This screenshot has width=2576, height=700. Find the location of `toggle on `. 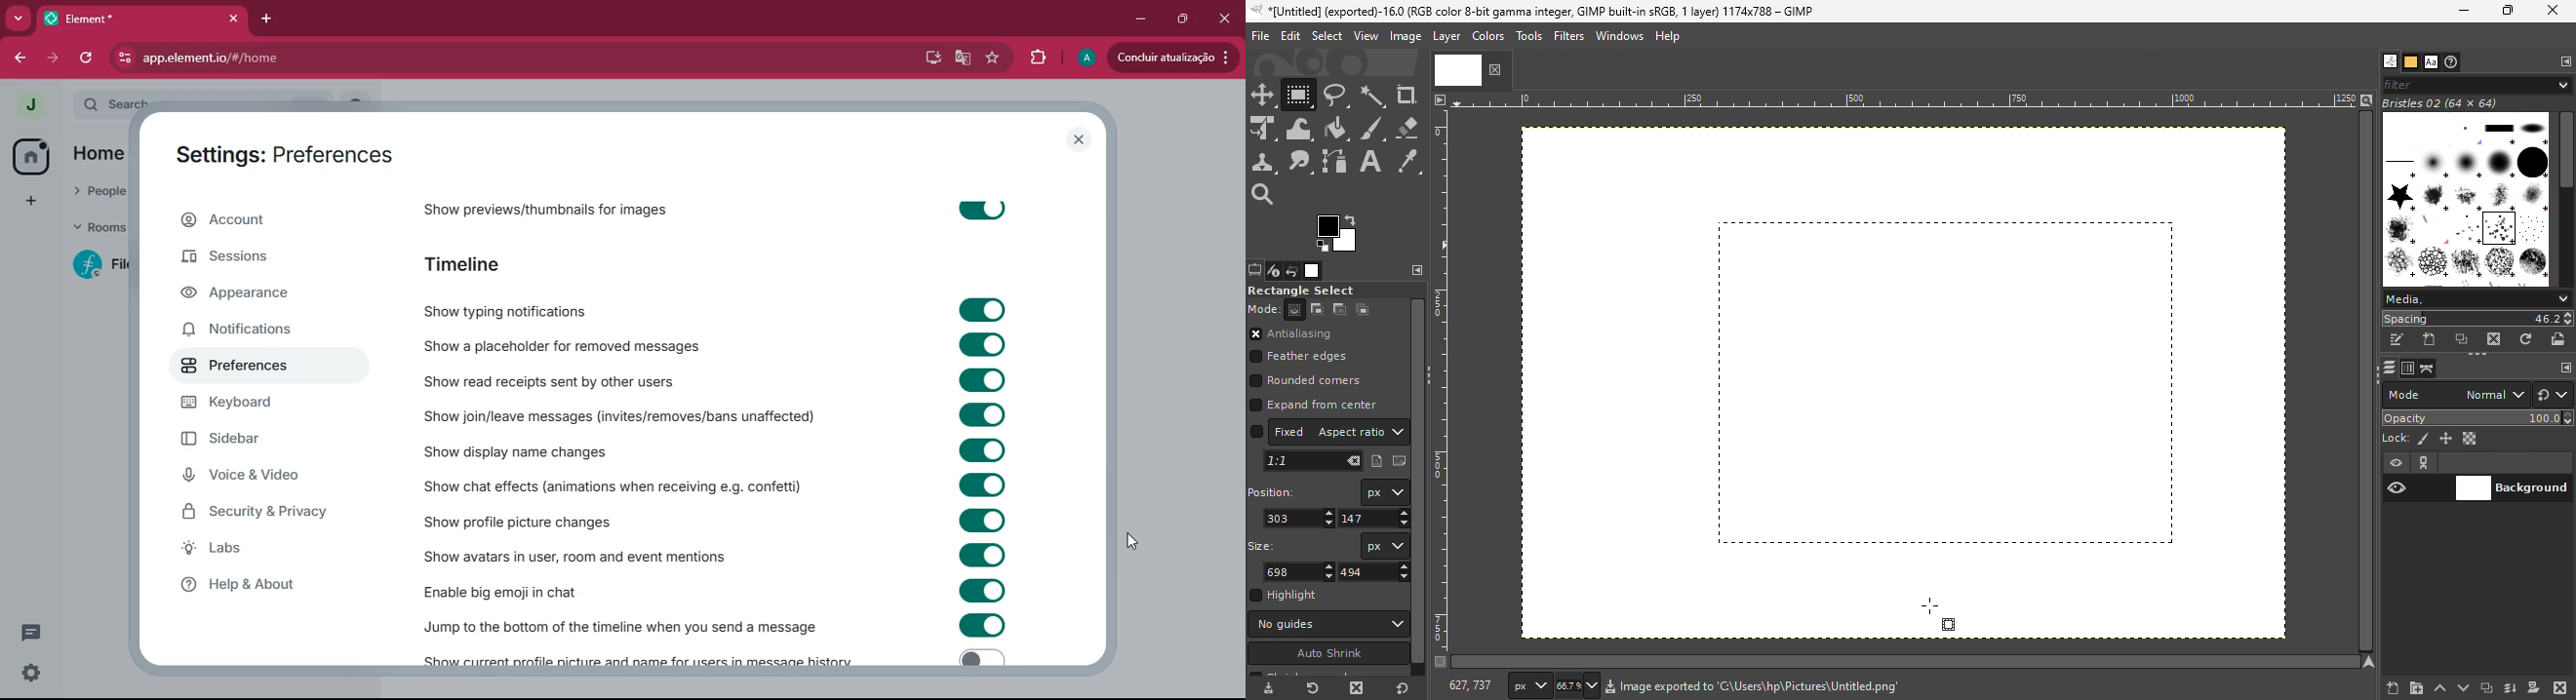

toggle on  is located at coordinates (988, 413).